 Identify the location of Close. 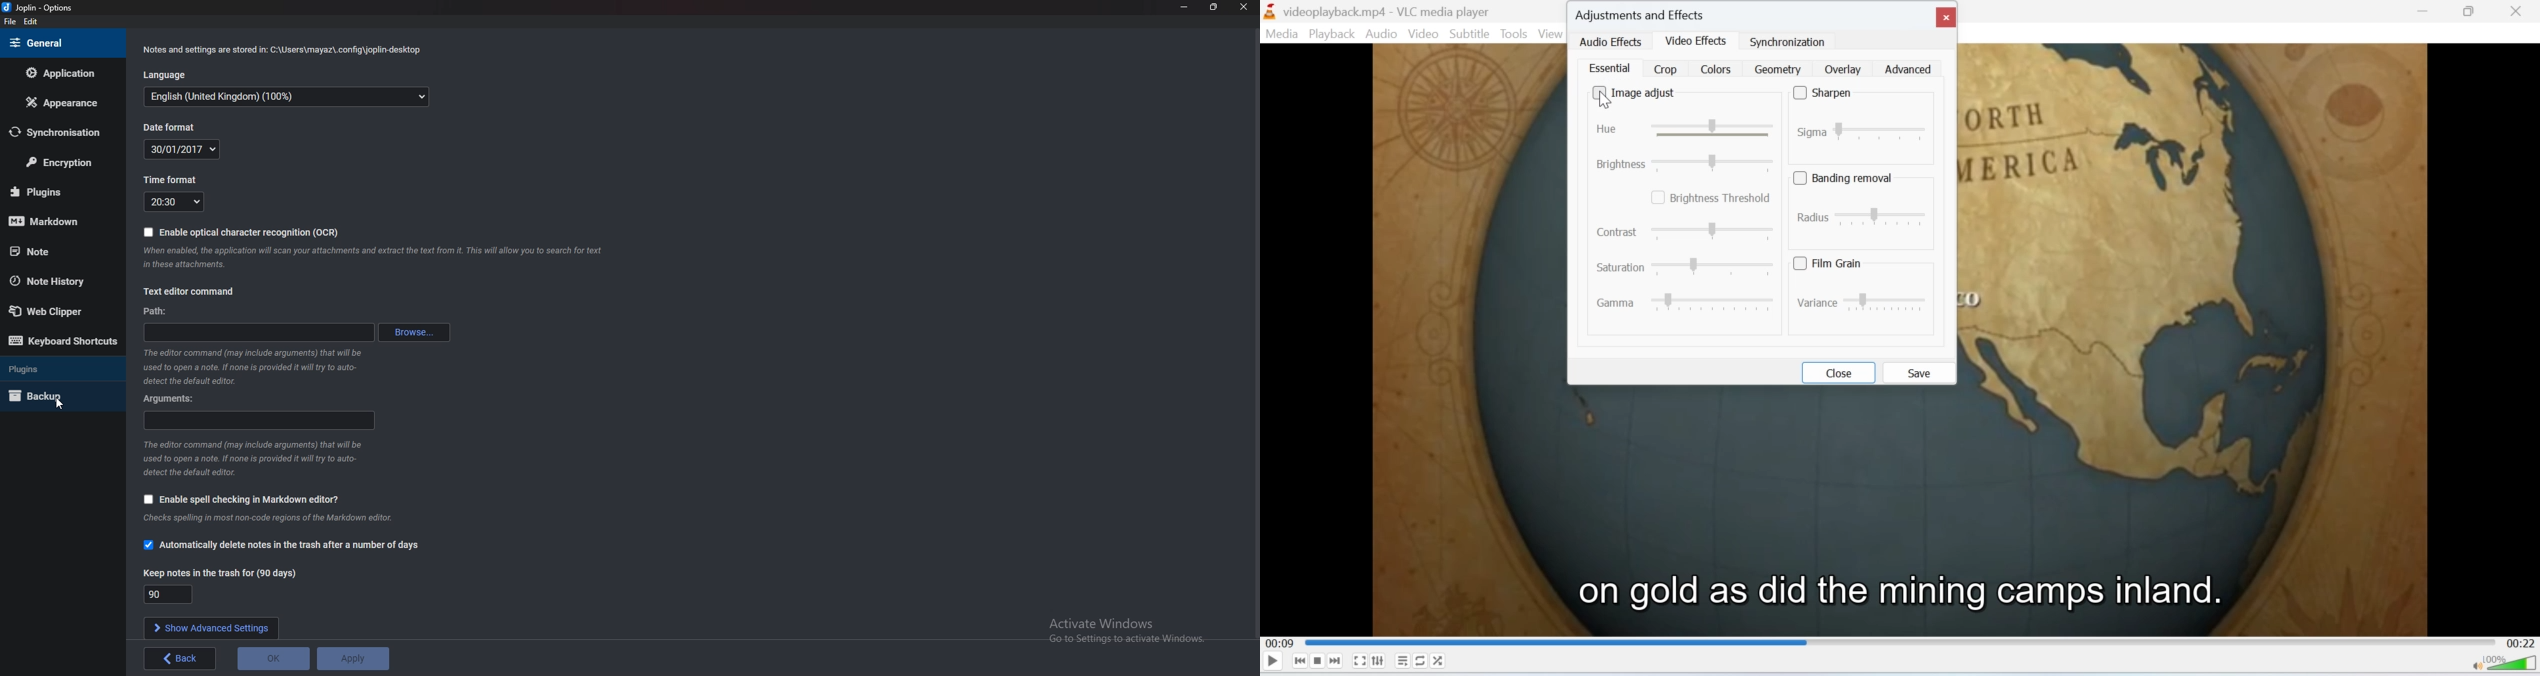
(2522, 10).